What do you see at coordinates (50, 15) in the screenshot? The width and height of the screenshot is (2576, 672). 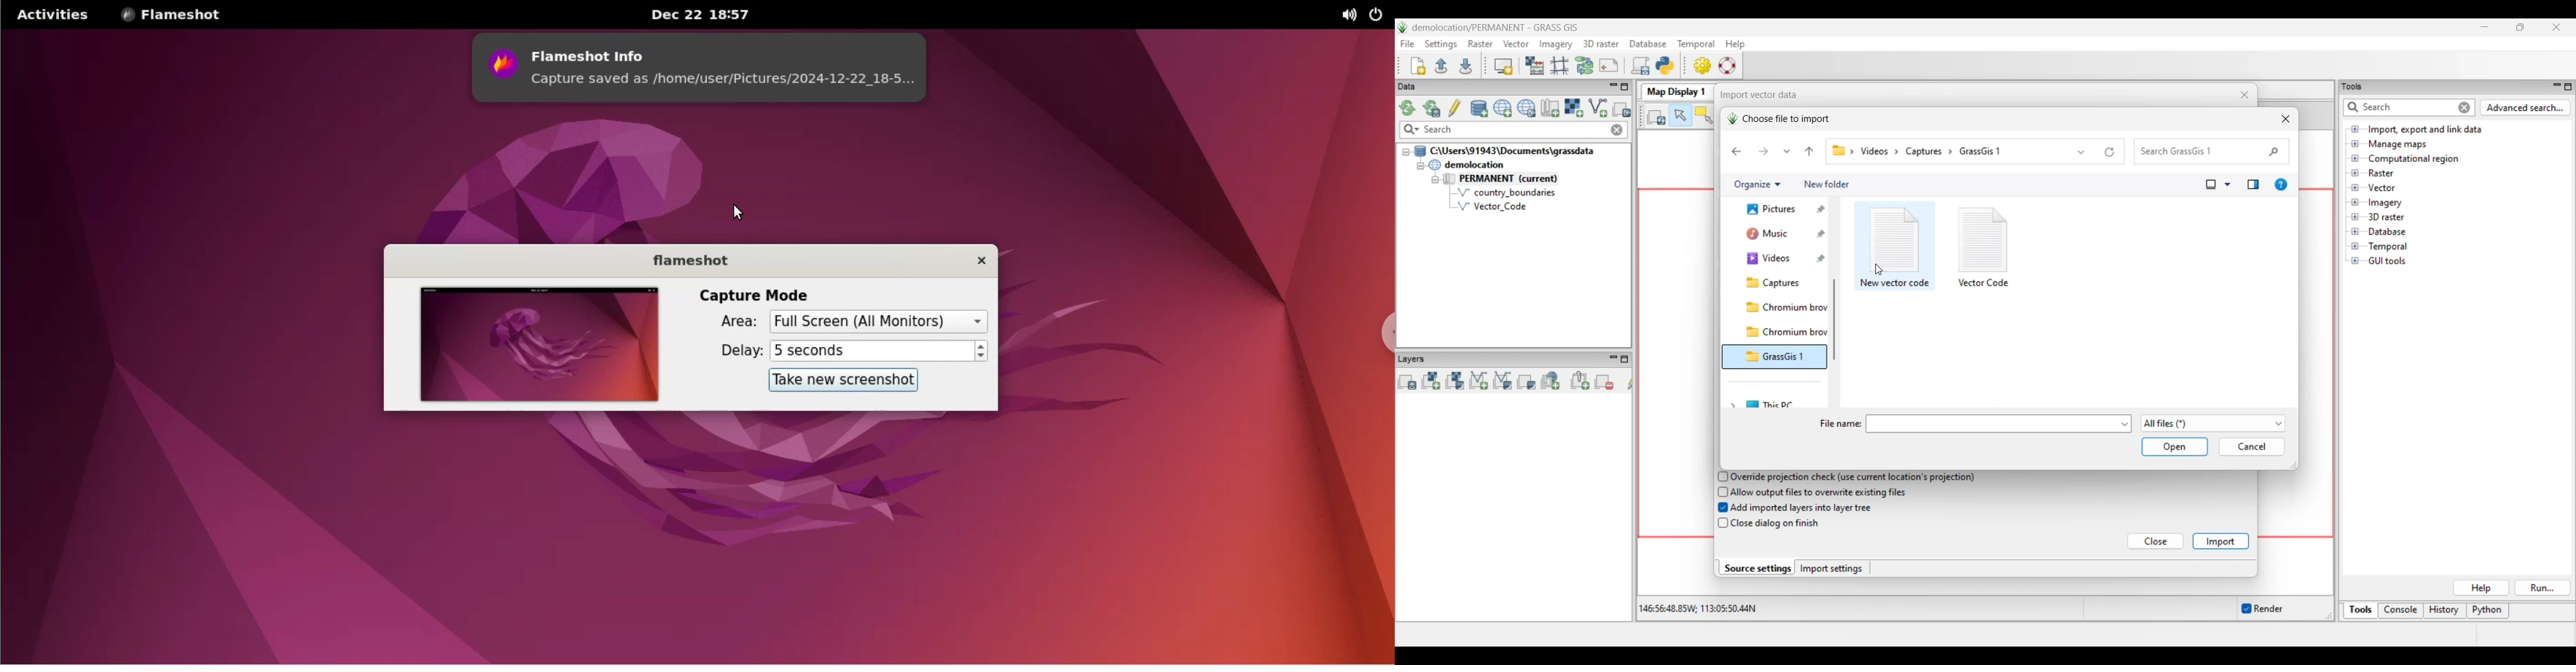 I see `activities` at bounding box center [50, 15].